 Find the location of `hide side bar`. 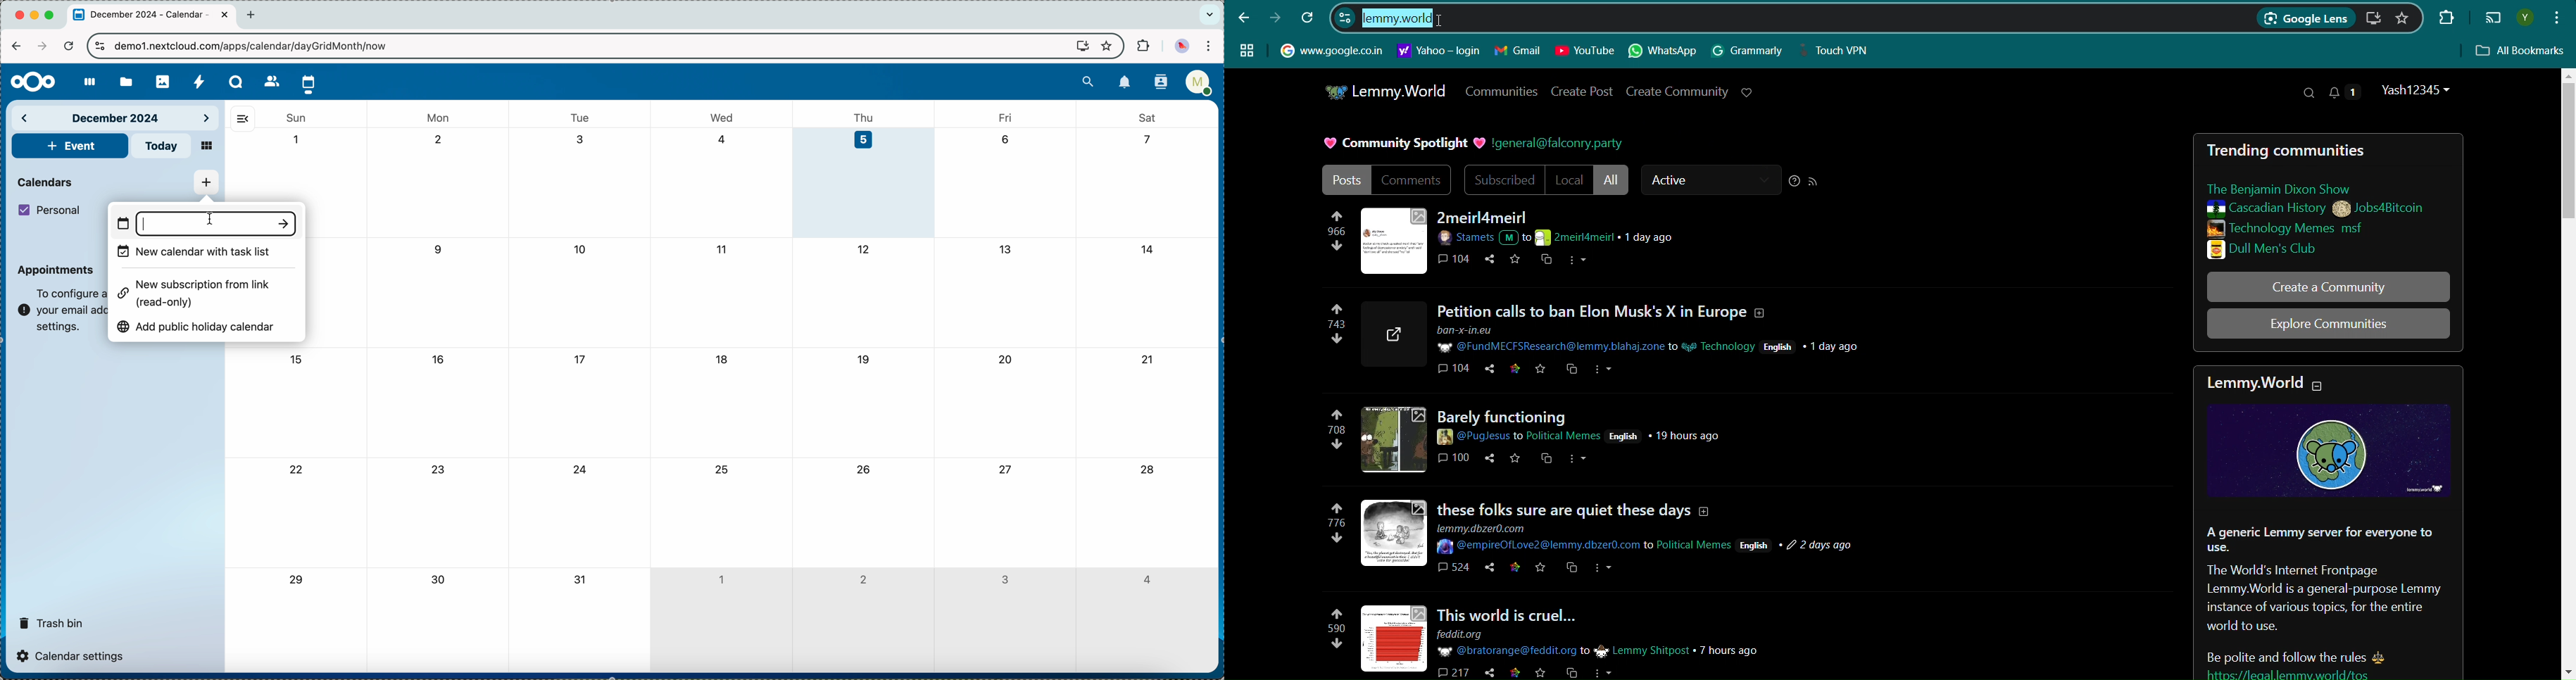

hide side bar is located at coordinates (242, 118).